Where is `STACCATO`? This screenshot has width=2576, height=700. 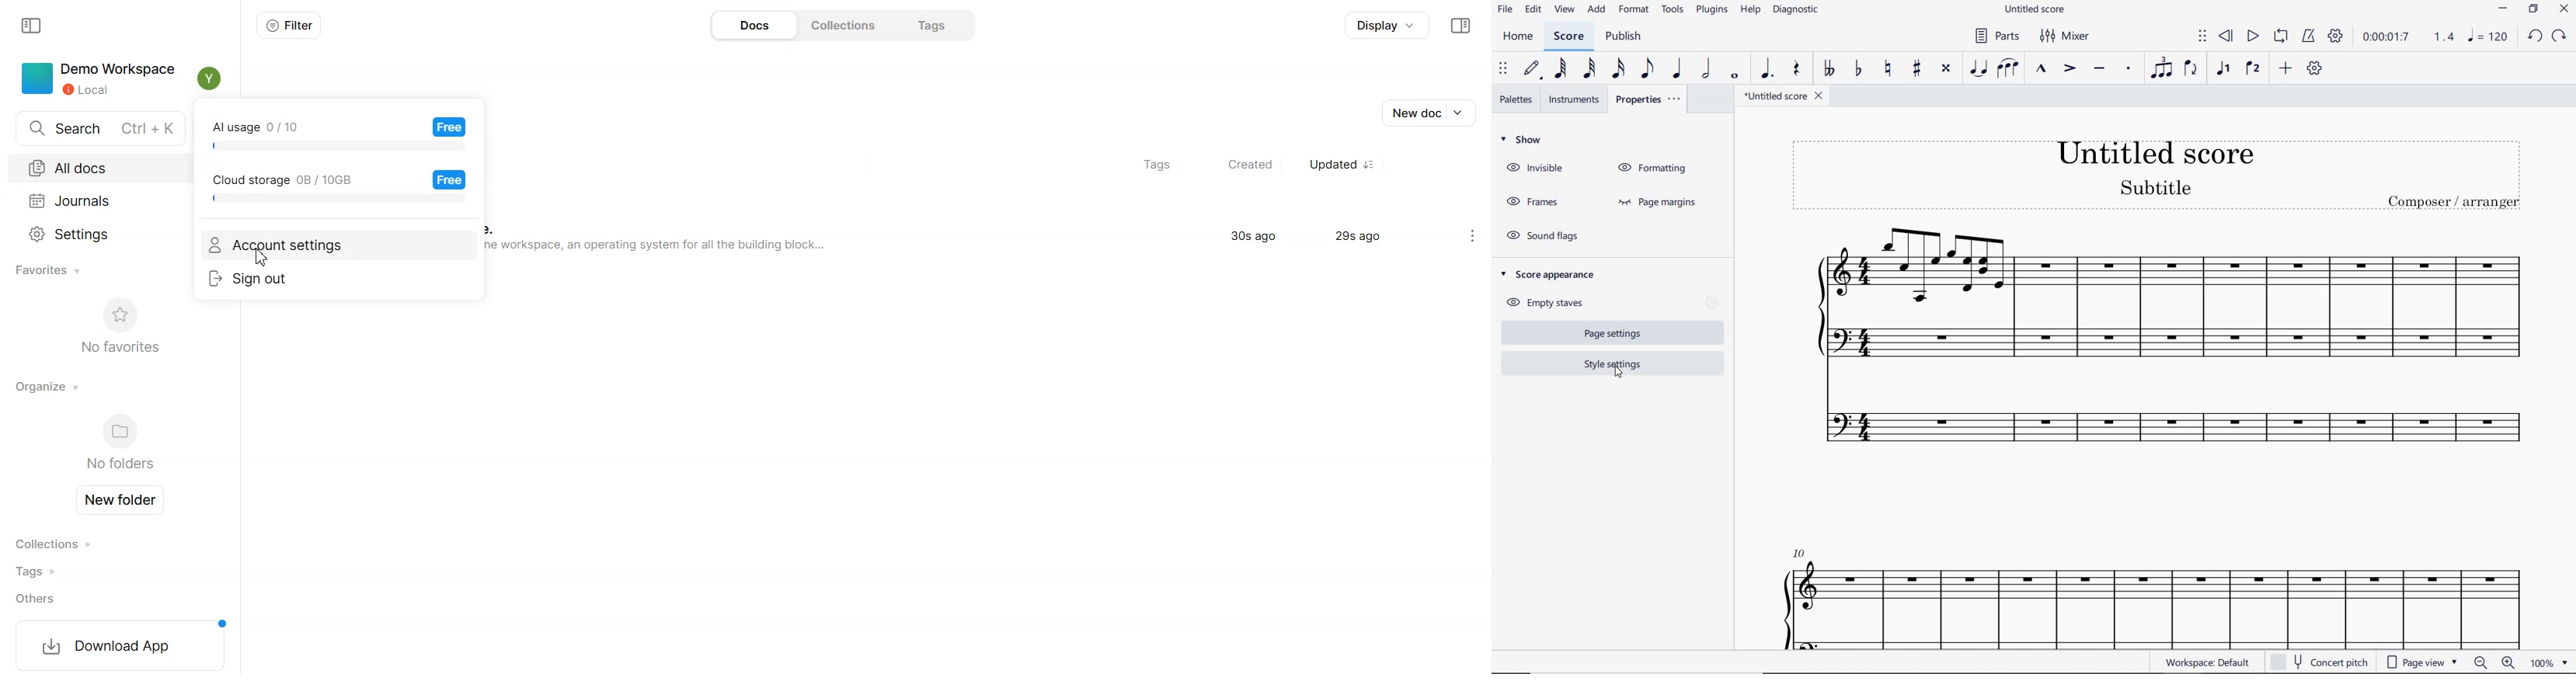 STACCATO is located at coordinates (2129, 70).